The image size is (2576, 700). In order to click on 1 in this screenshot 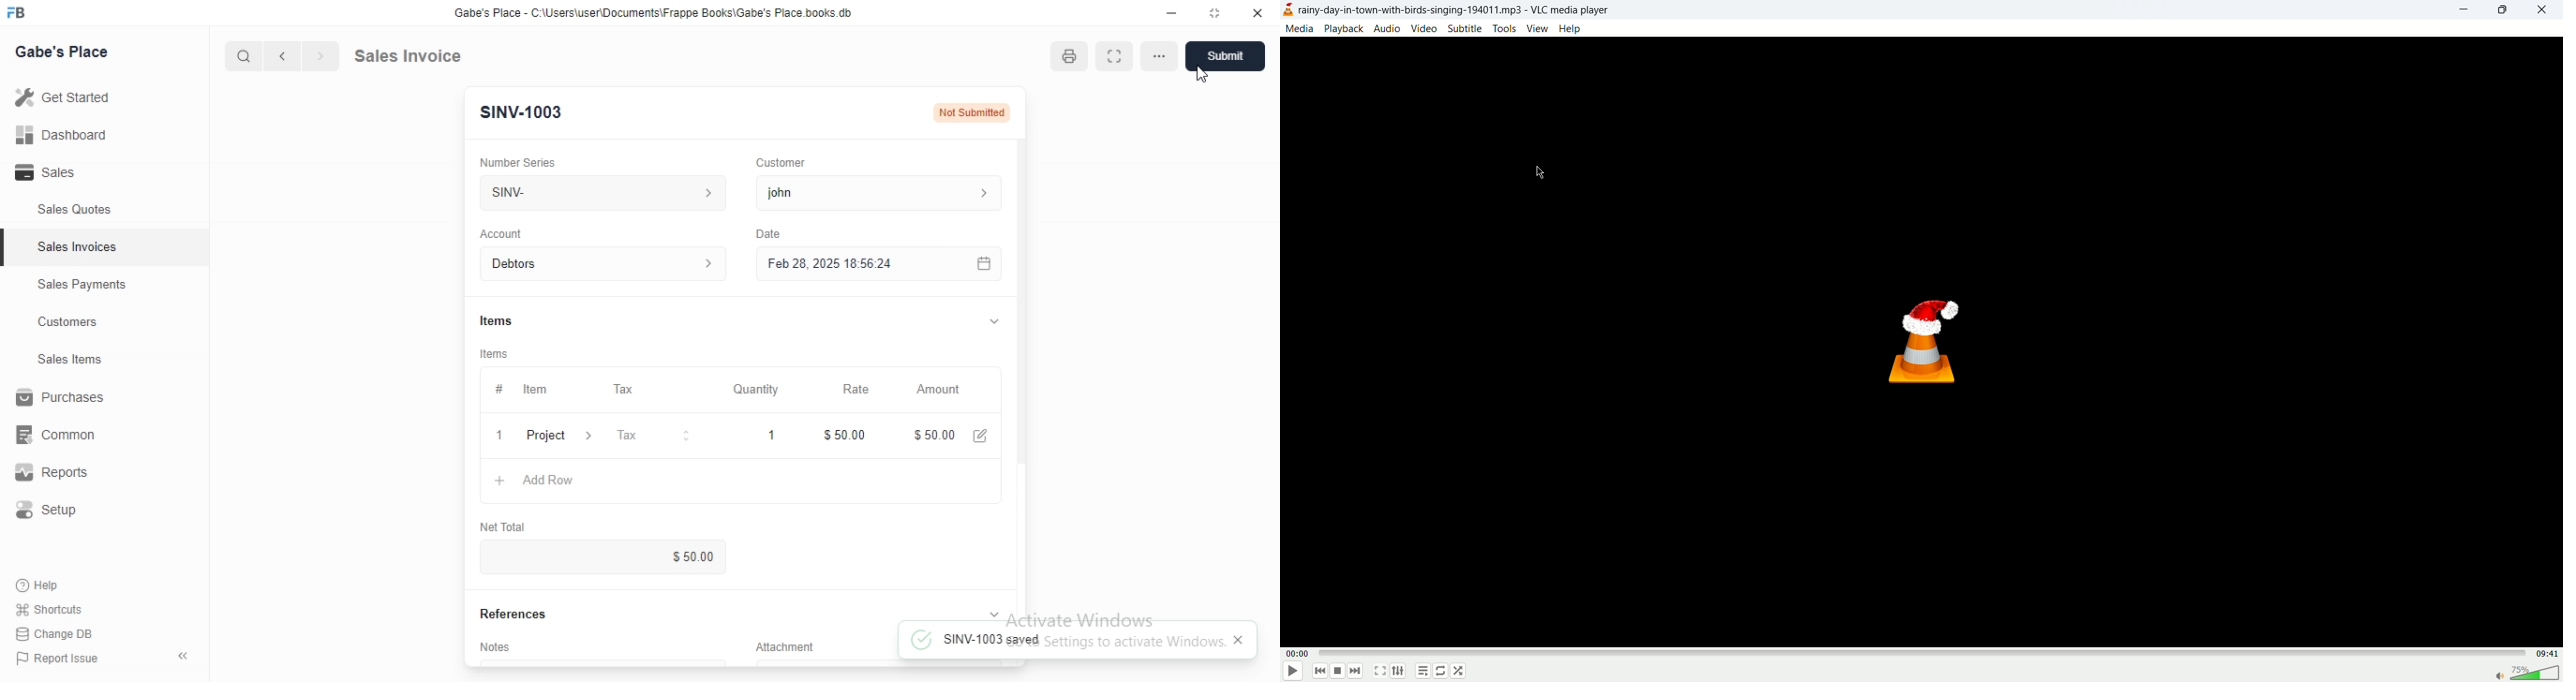, I will do `click(773, 434)`.